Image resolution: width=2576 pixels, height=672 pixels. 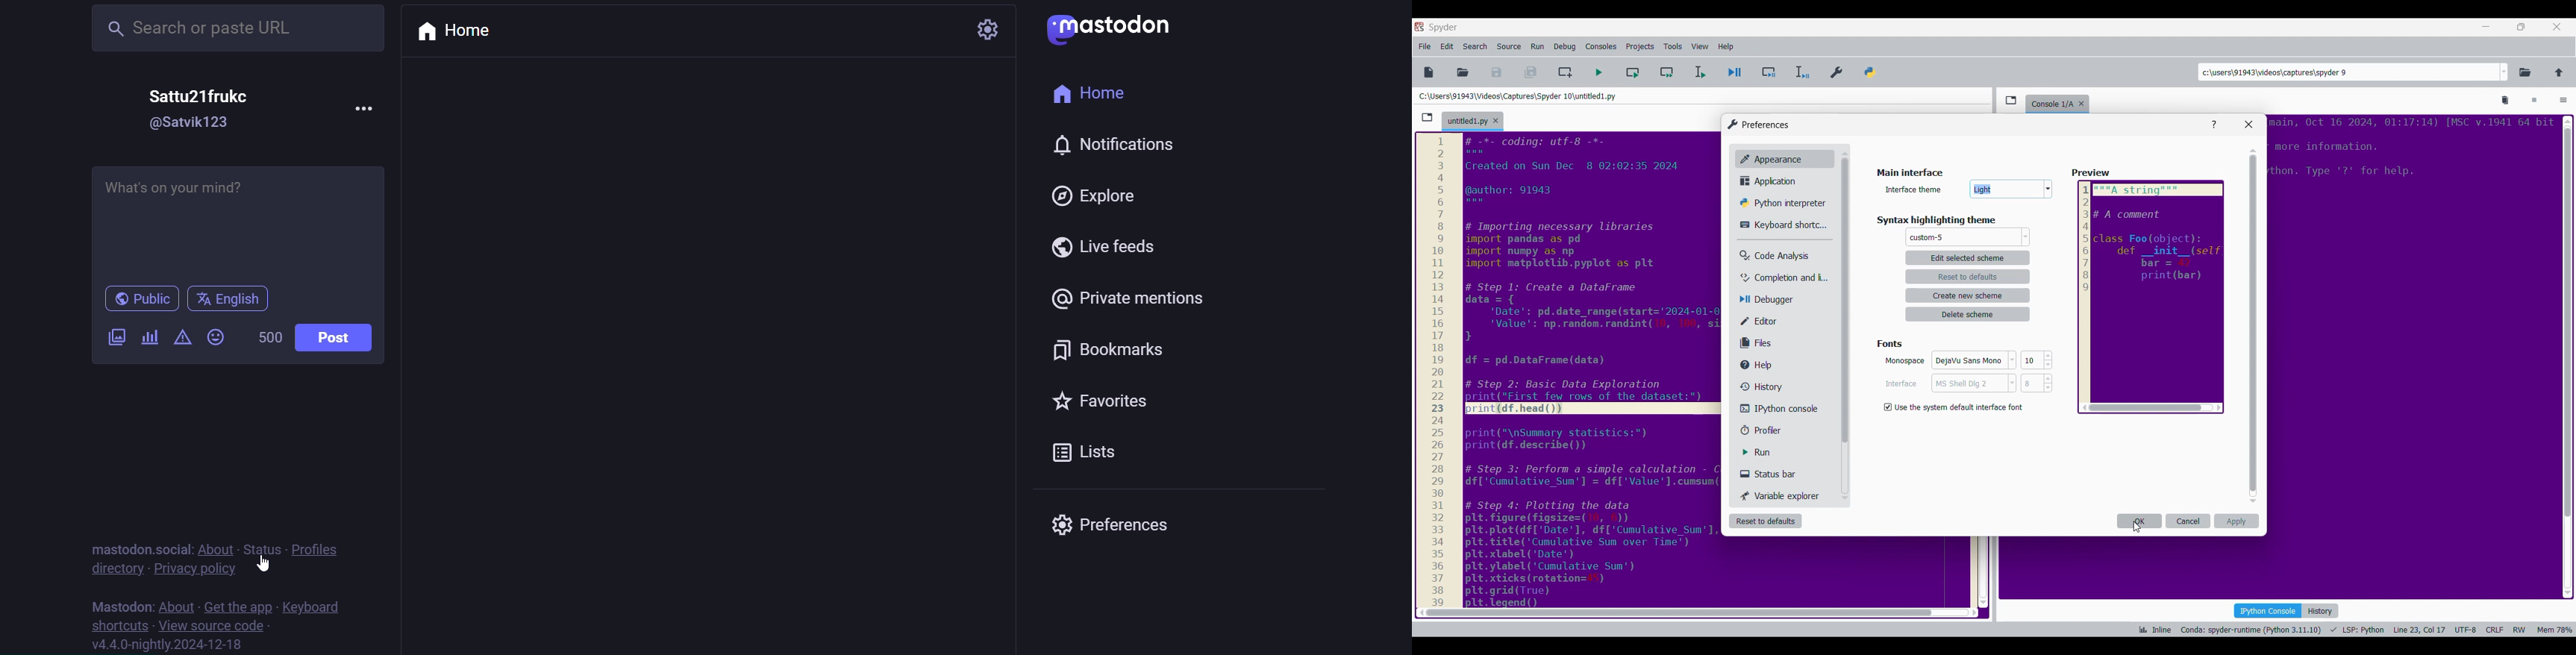 I want to click on Indicates text box for scheme name, so click(x=1915, y=189).